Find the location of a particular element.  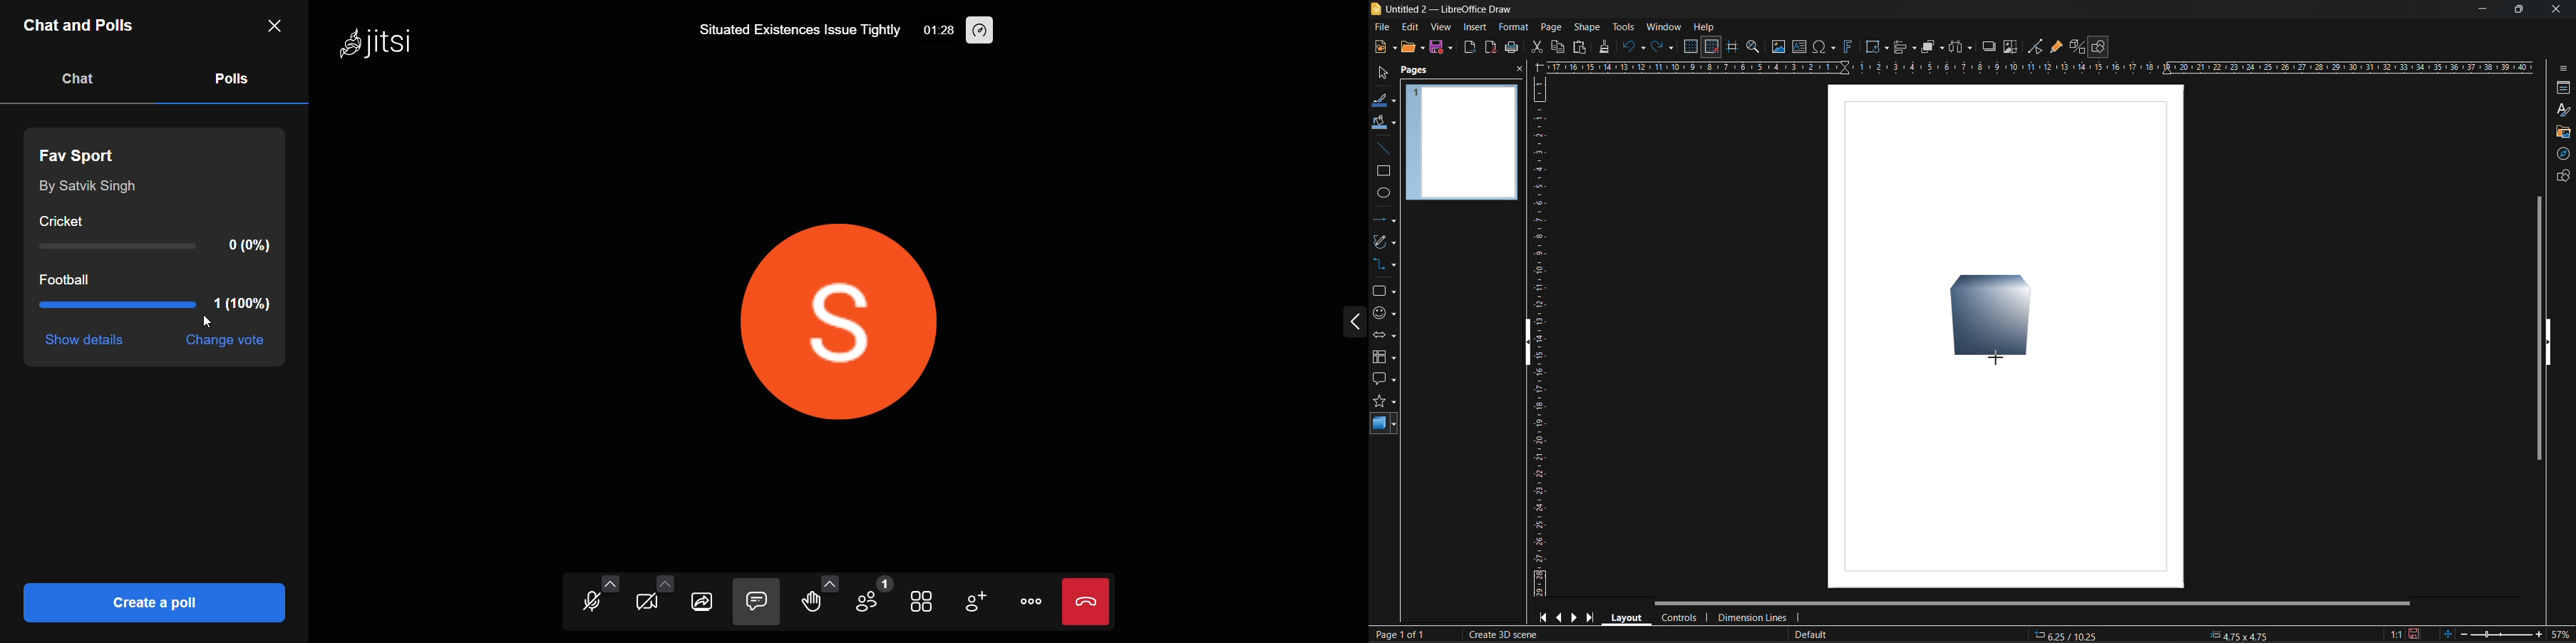

properties is located at coordinates (2561, 89).